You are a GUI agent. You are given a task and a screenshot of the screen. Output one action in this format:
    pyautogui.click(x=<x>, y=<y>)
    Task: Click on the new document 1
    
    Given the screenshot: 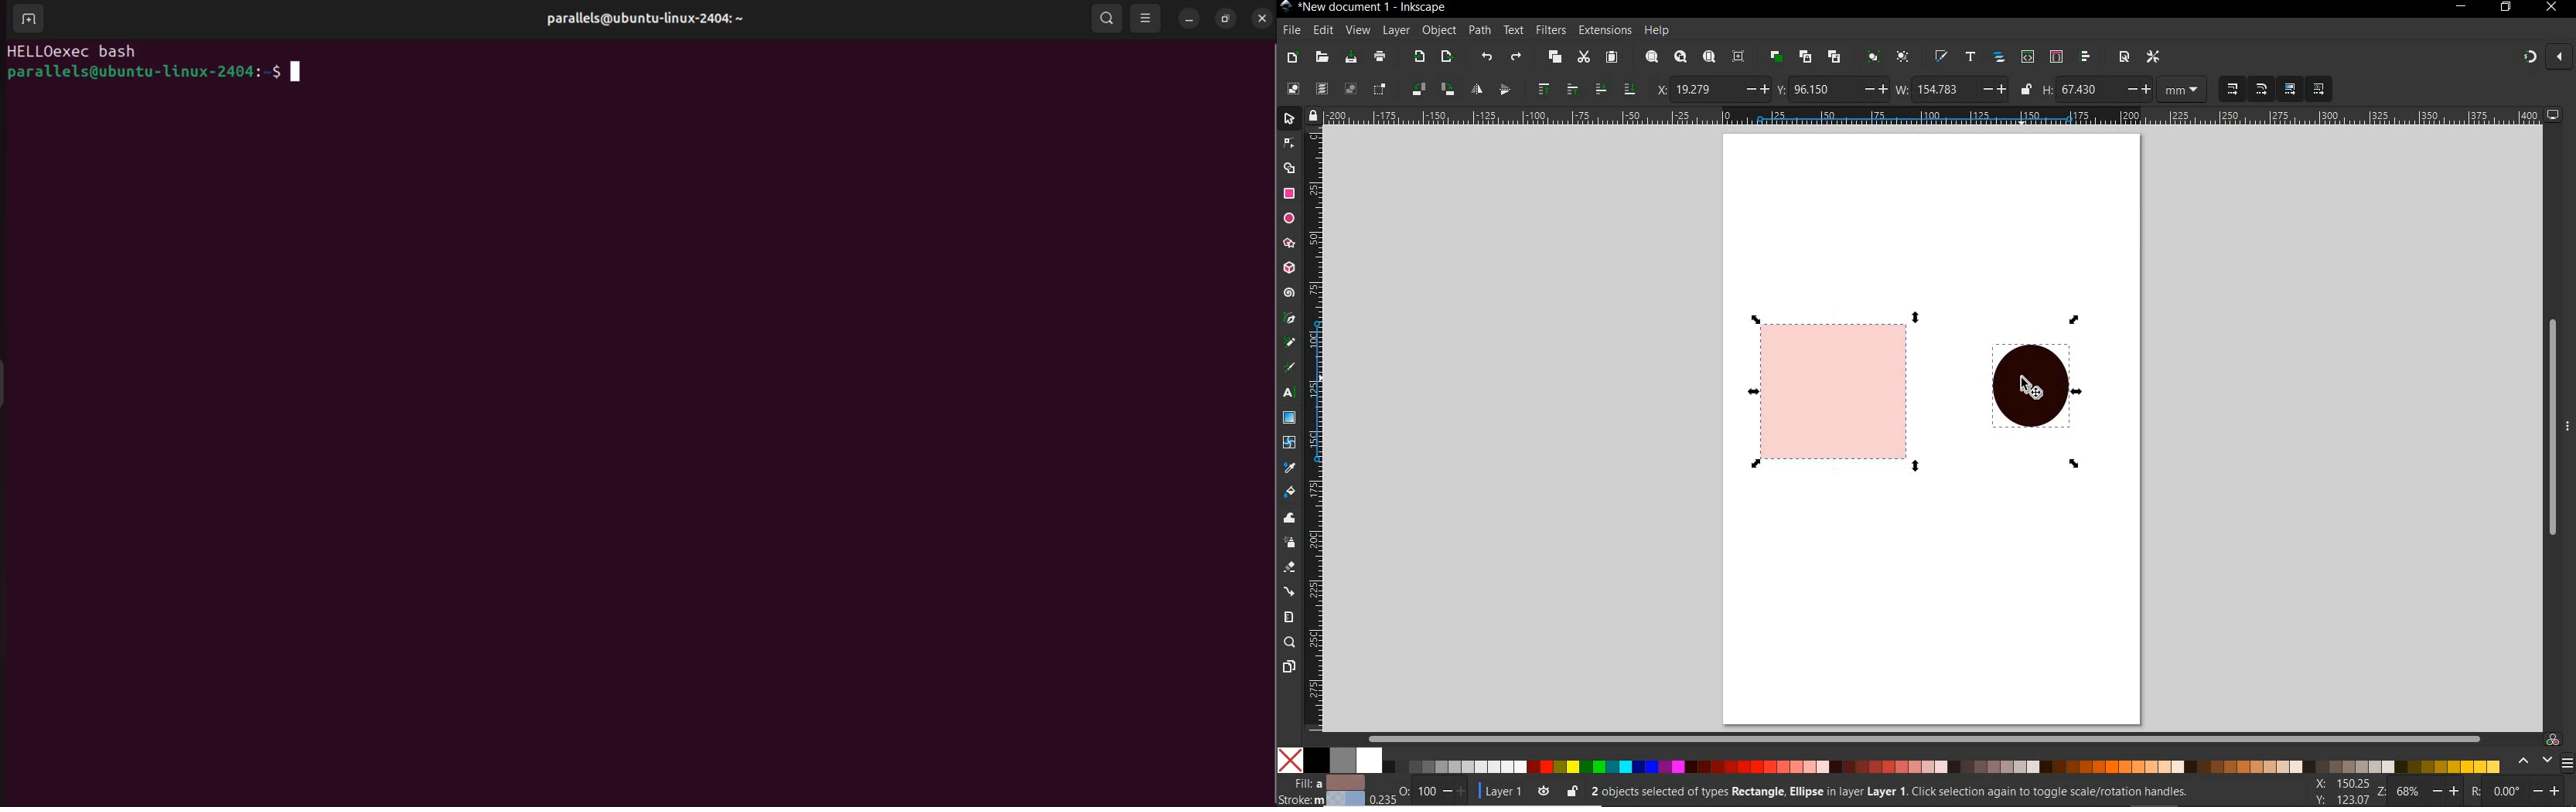 What is the action you would take?
    pyautogui.click(x=1377, y=8)
    